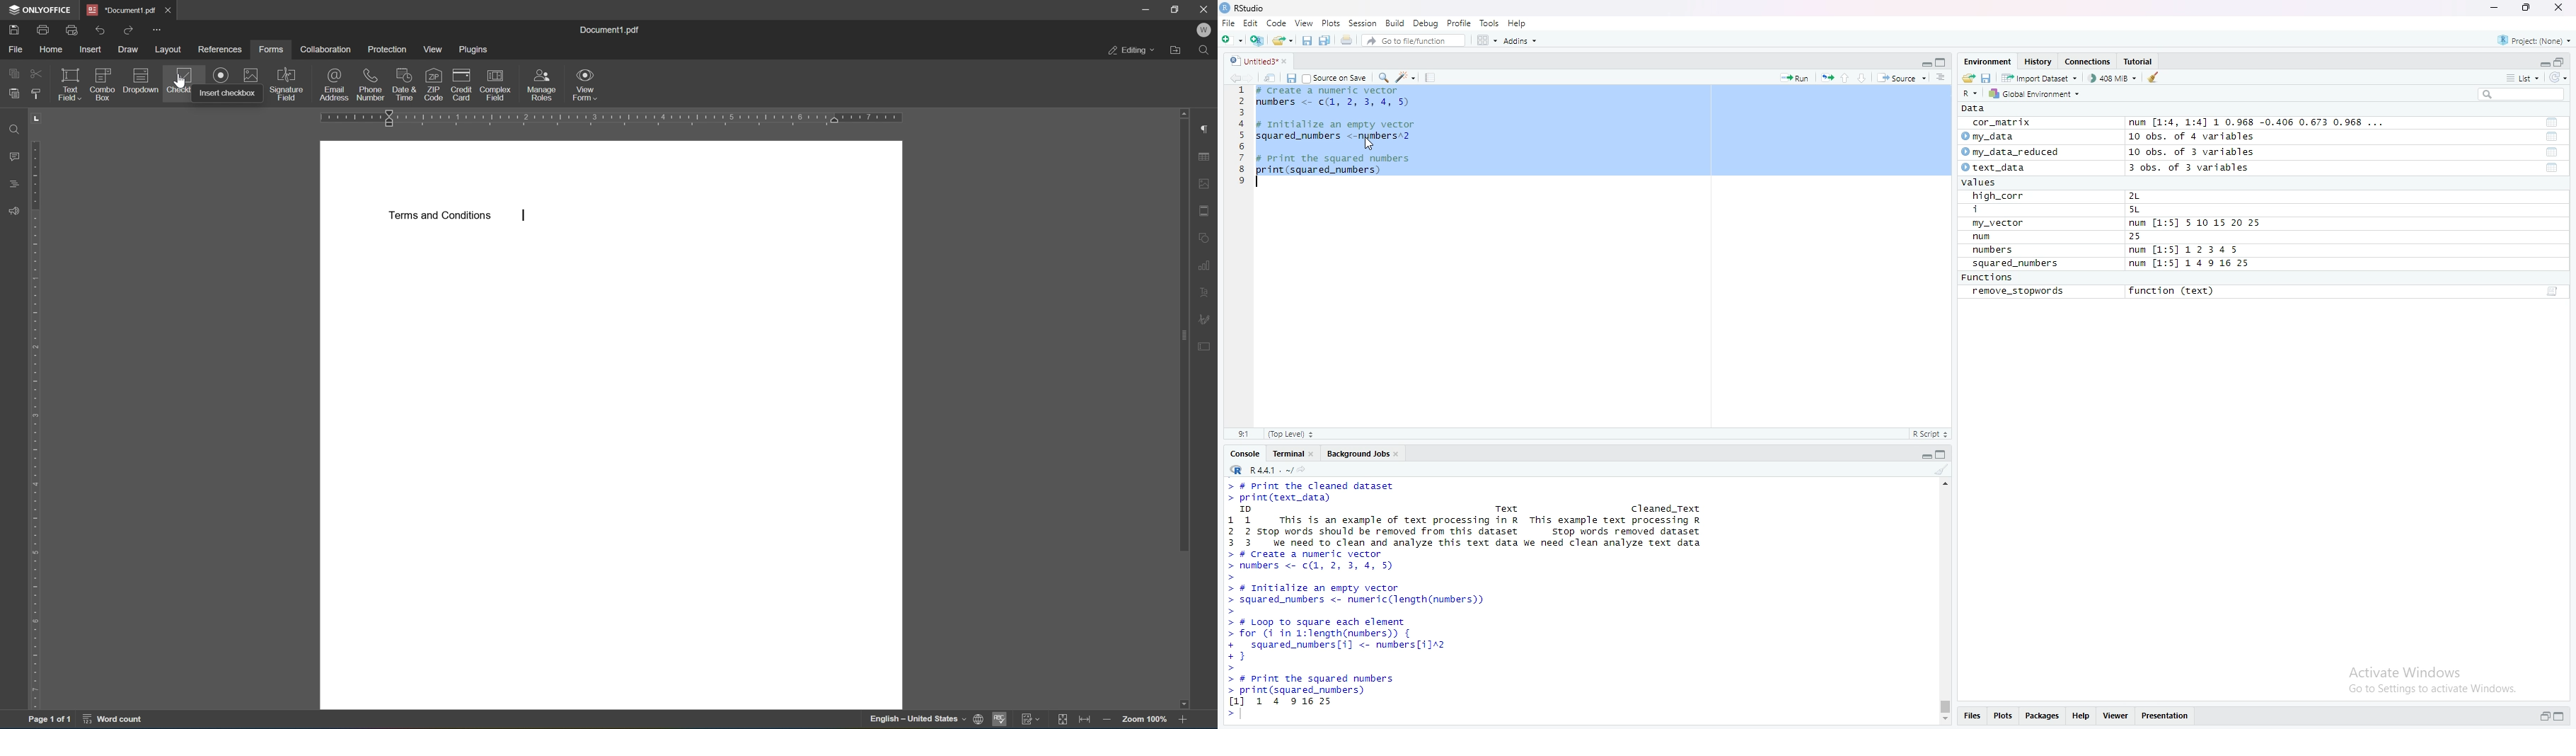  What do you see at coordinates (1259, 469) in the screenshot?
I see `R 4.4.1 ~/` at bounding box center [1259, 469].